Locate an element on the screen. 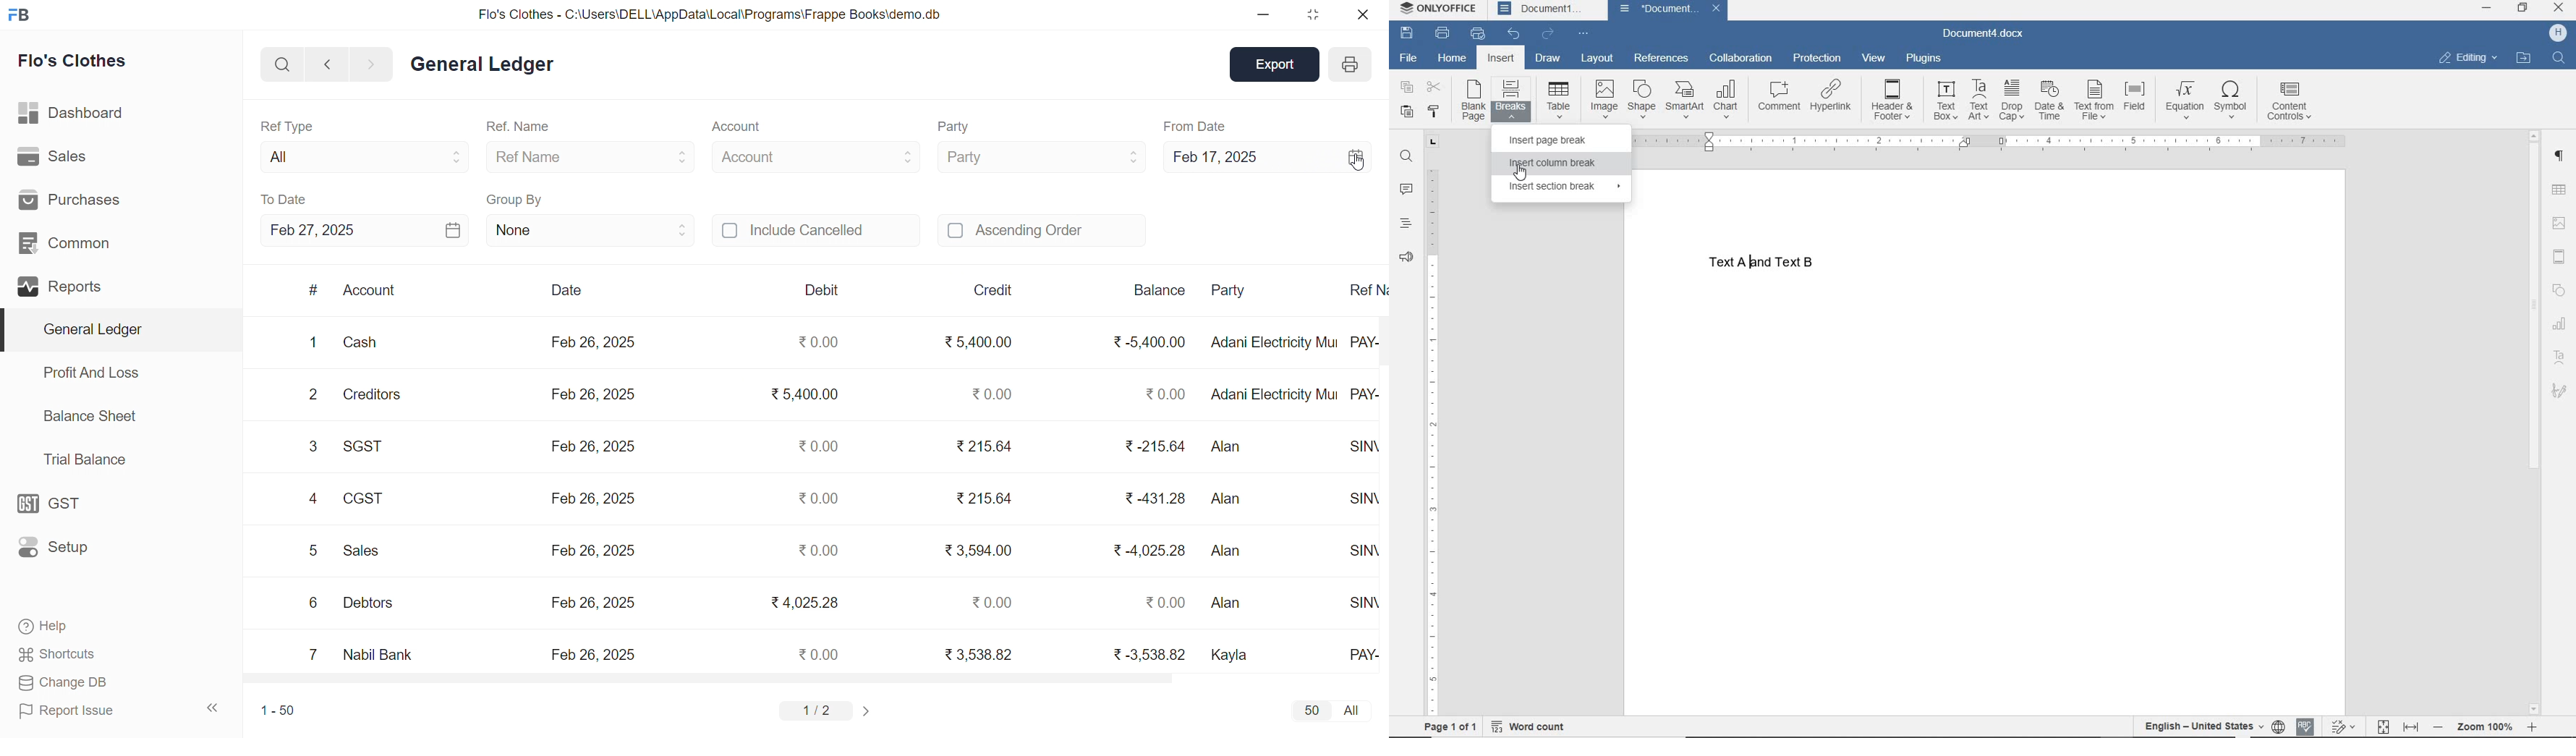 The width and height of the screenshot is (2576, 756). SINV- is located at coordinates (1364, 498).